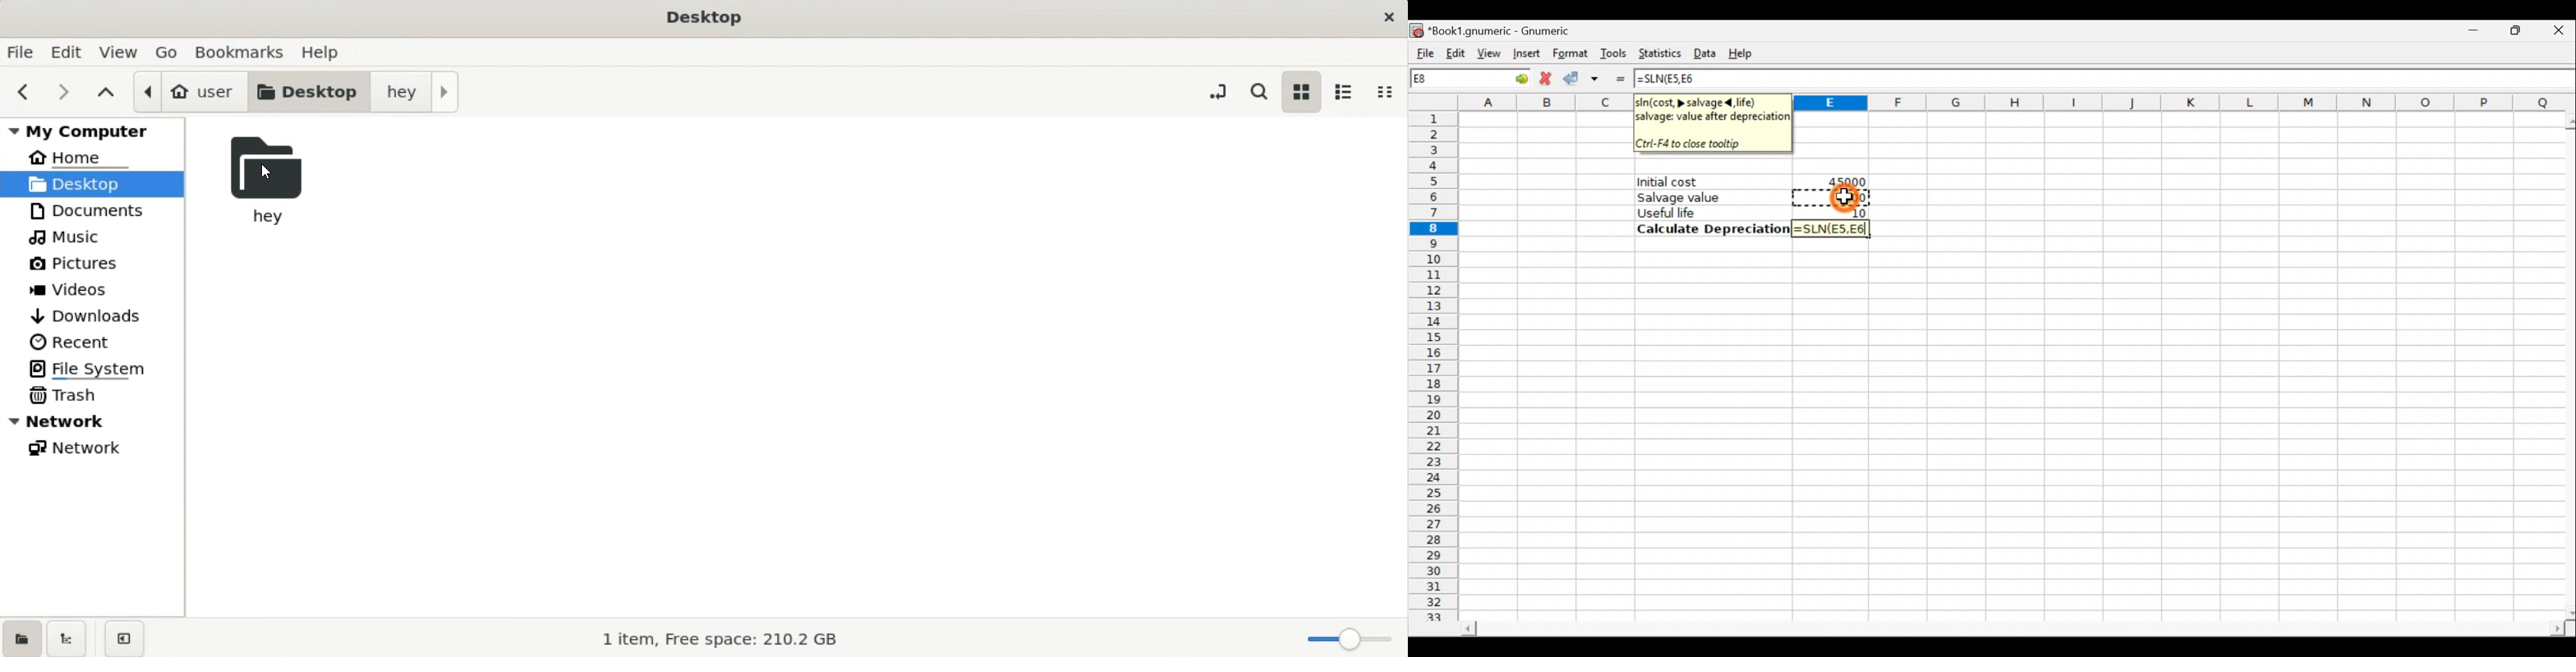  What do you see at coordinates (1569, 51) in the screenshot?
I see `Format` at bounding box center [1569, 51].